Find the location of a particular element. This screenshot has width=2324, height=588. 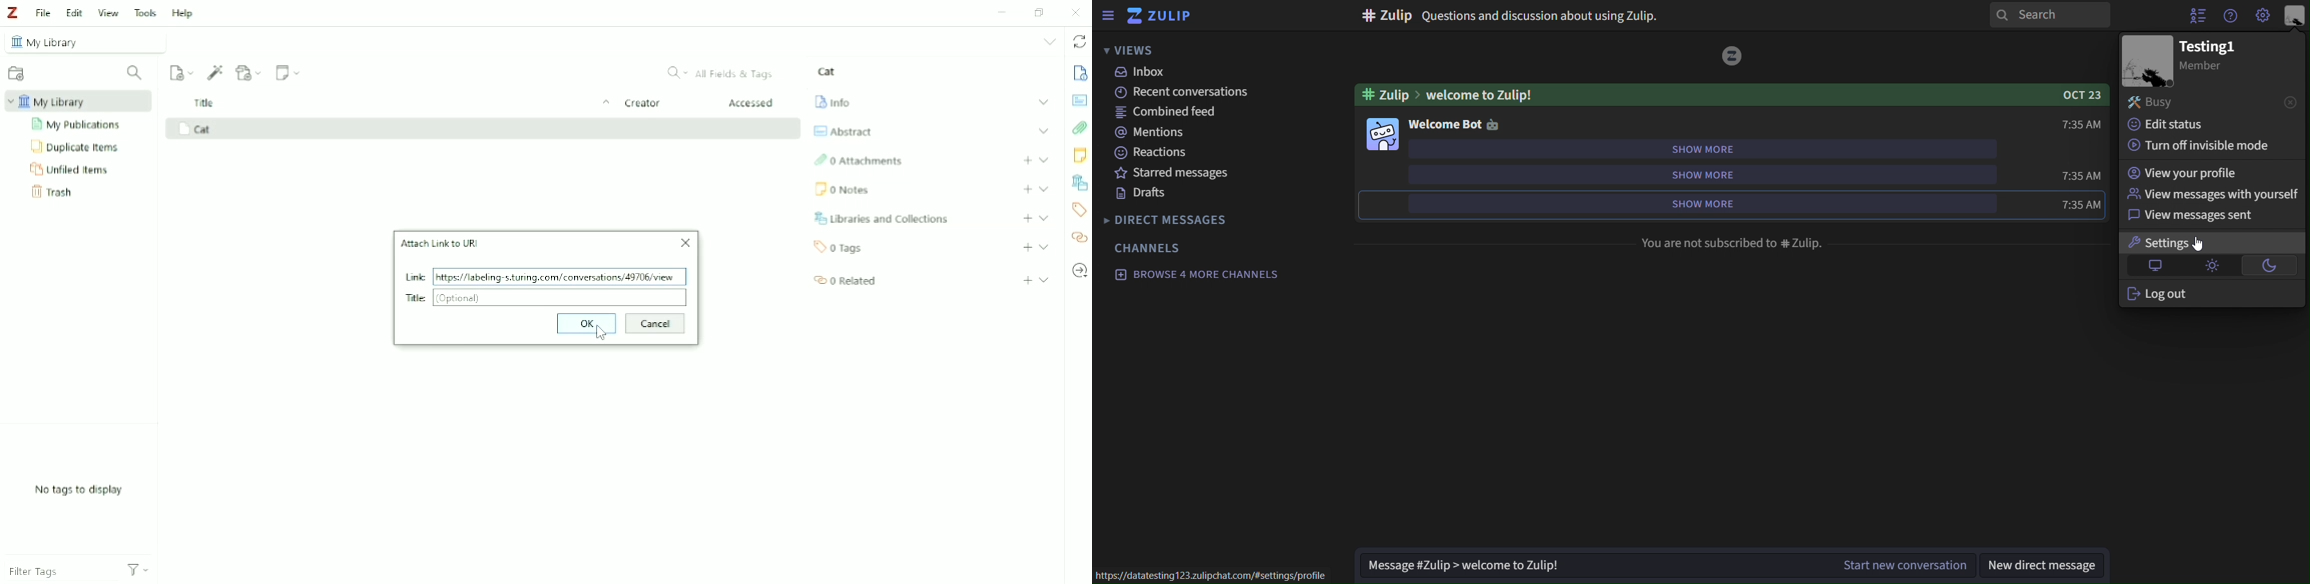

New Item is located at coordinates (182, 71).